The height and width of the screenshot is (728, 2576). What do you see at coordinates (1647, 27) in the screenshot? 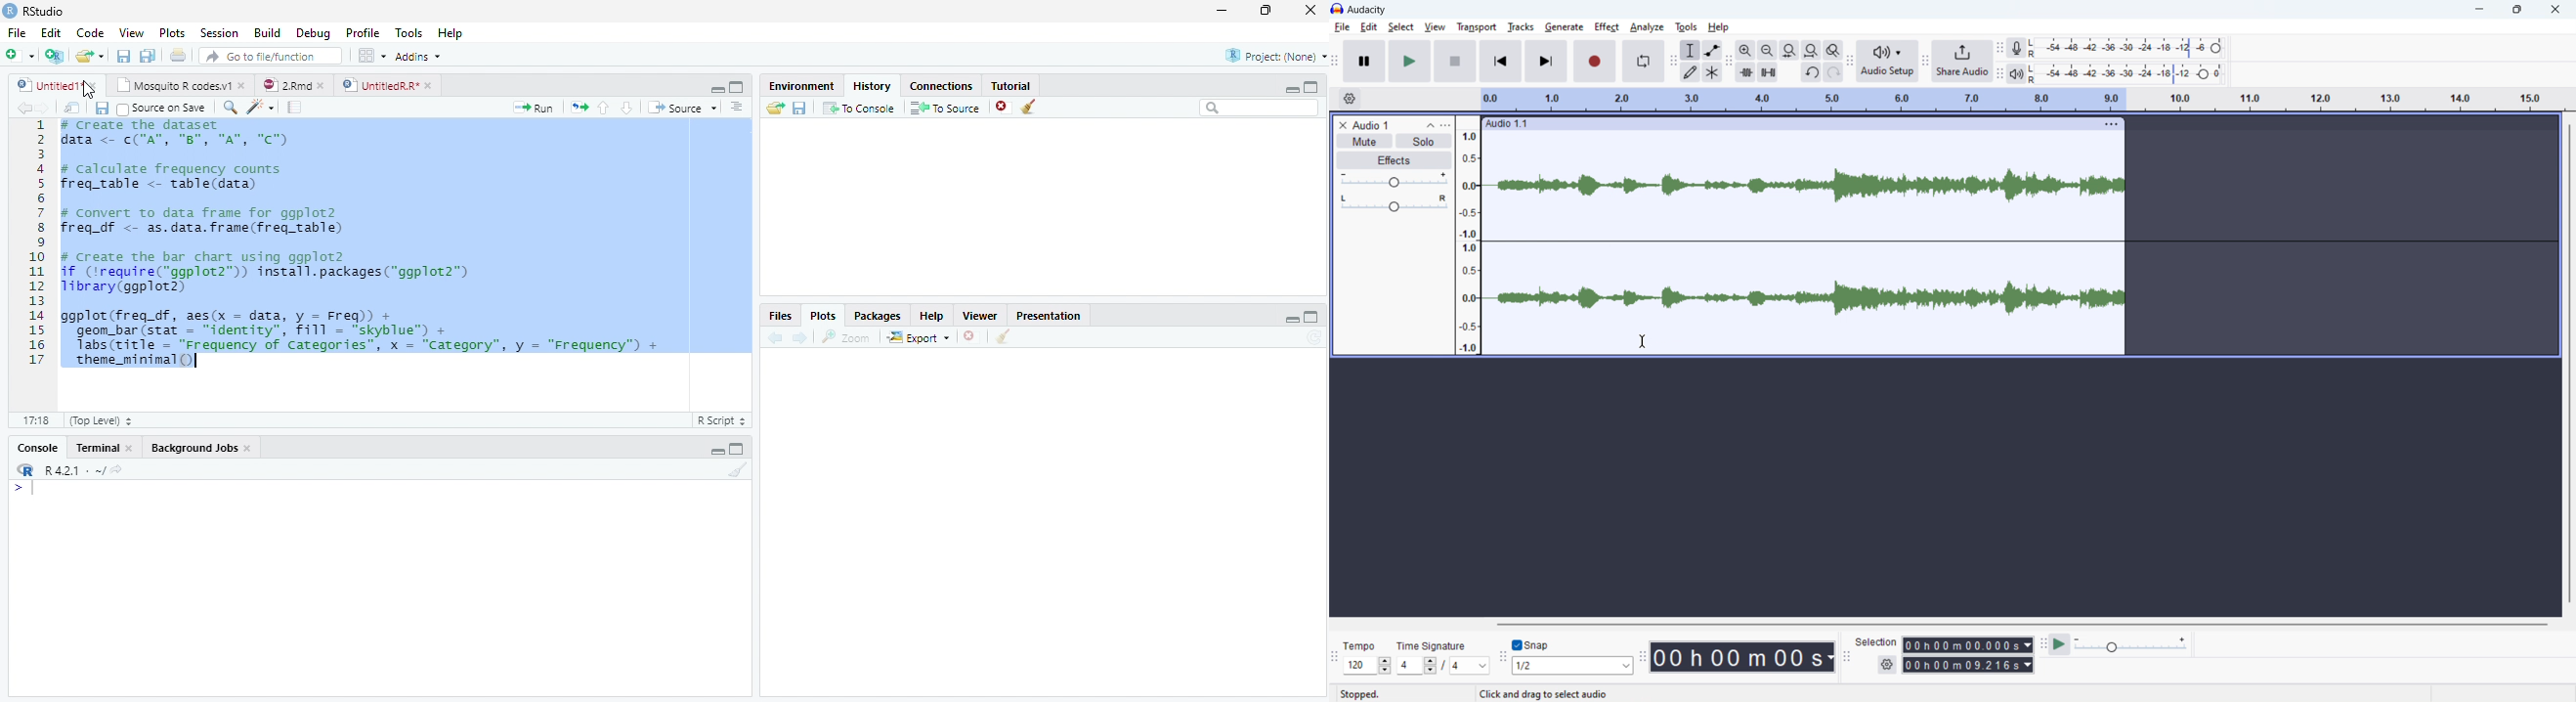
I see `analyze` at bounding box center [1647, 27].